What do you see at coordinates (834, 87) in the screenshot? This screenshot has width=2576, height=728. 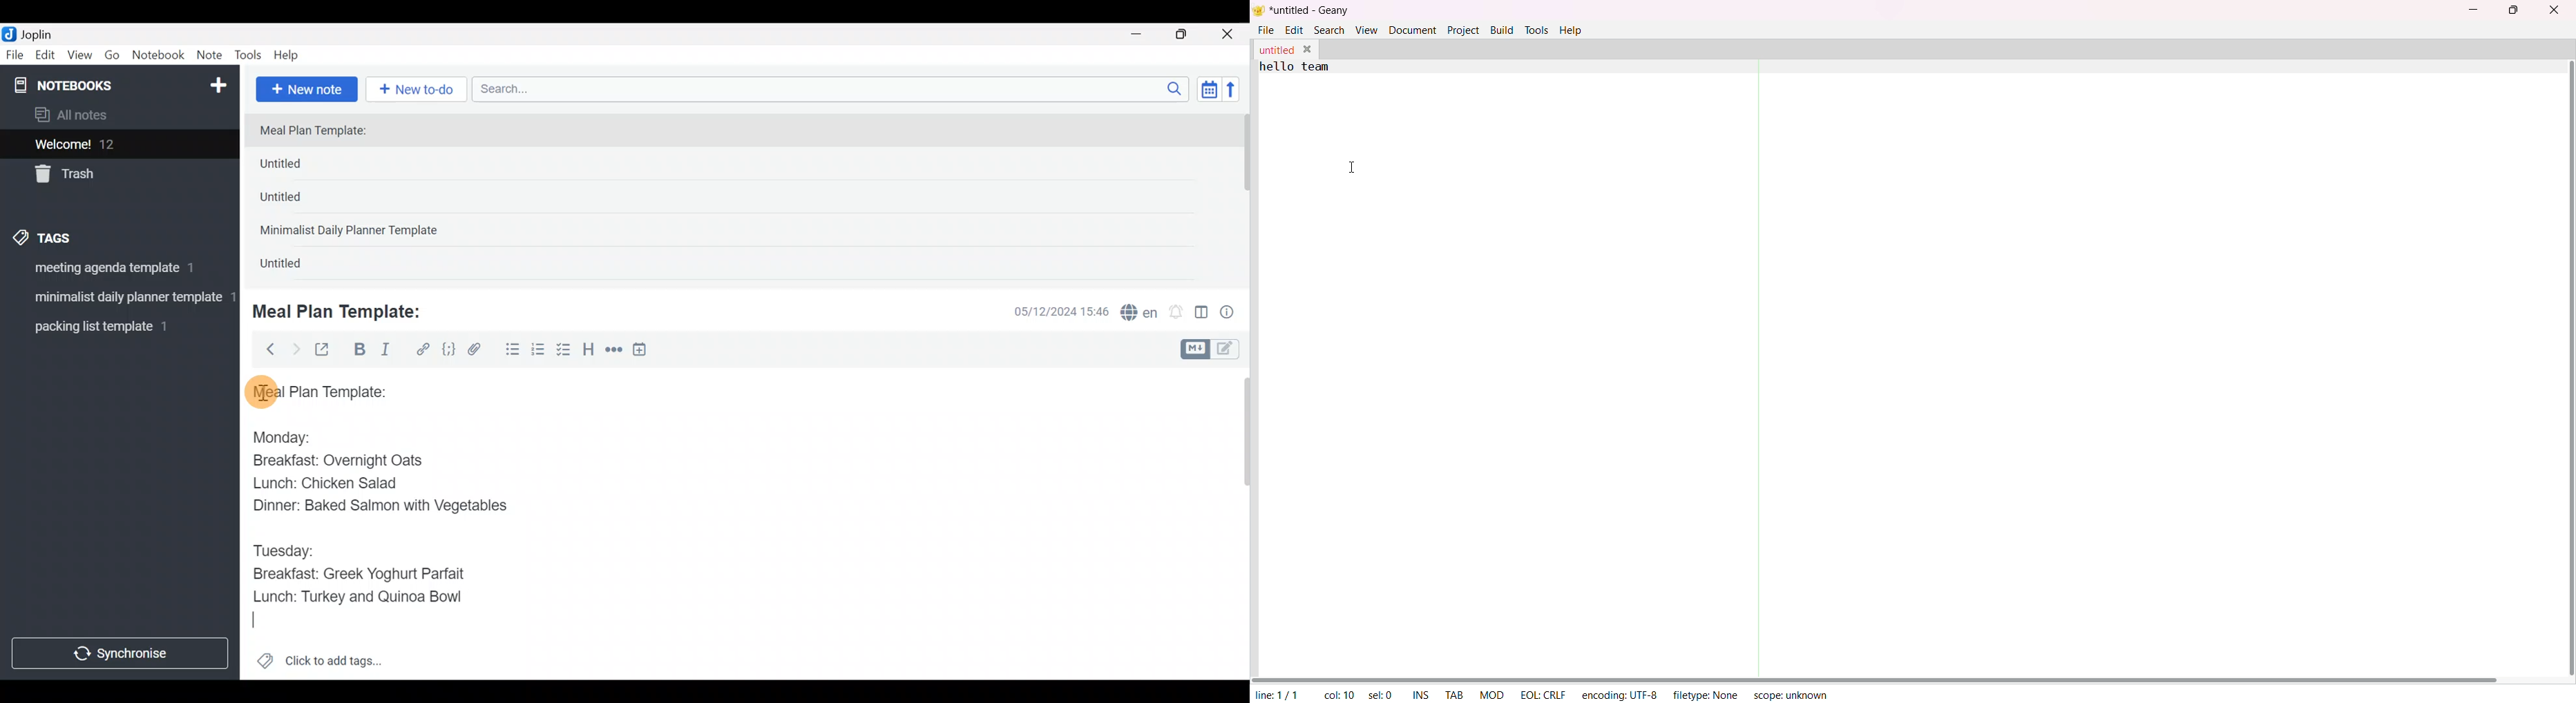 I see `Search bar` at bounding box center [834, 87].